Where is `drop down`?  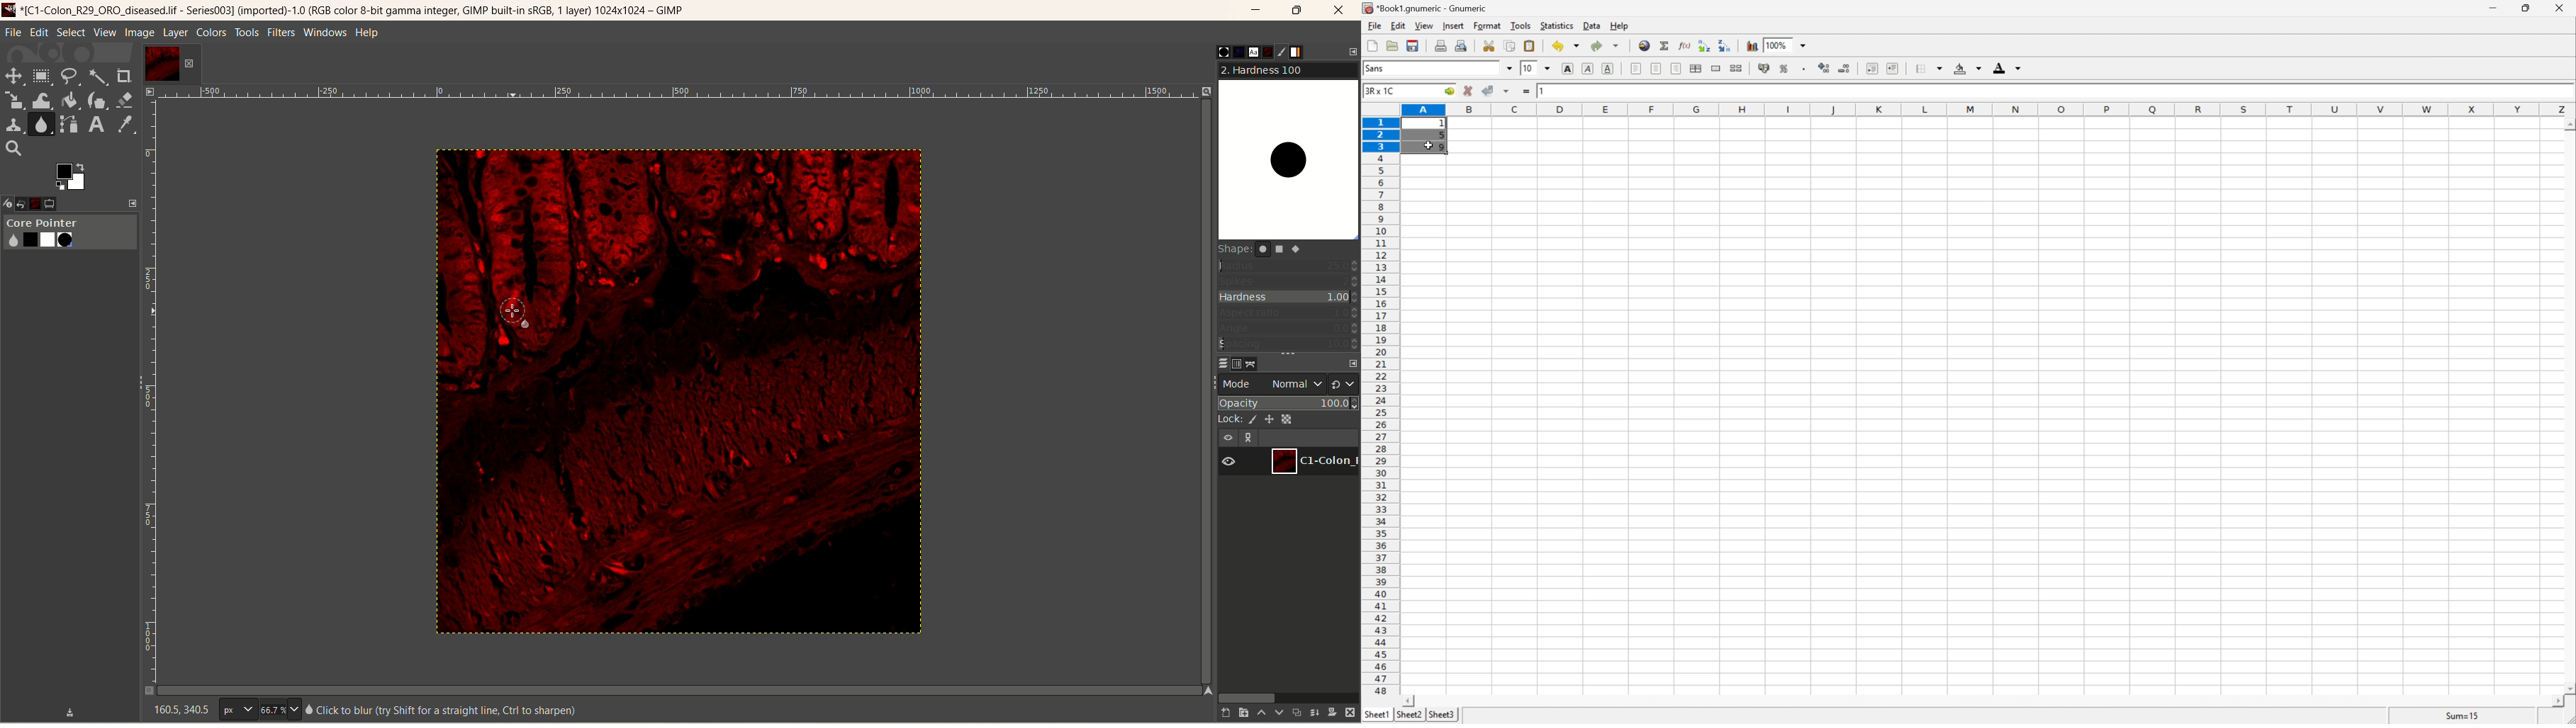
drop down is located at coordinates (1550, 68).